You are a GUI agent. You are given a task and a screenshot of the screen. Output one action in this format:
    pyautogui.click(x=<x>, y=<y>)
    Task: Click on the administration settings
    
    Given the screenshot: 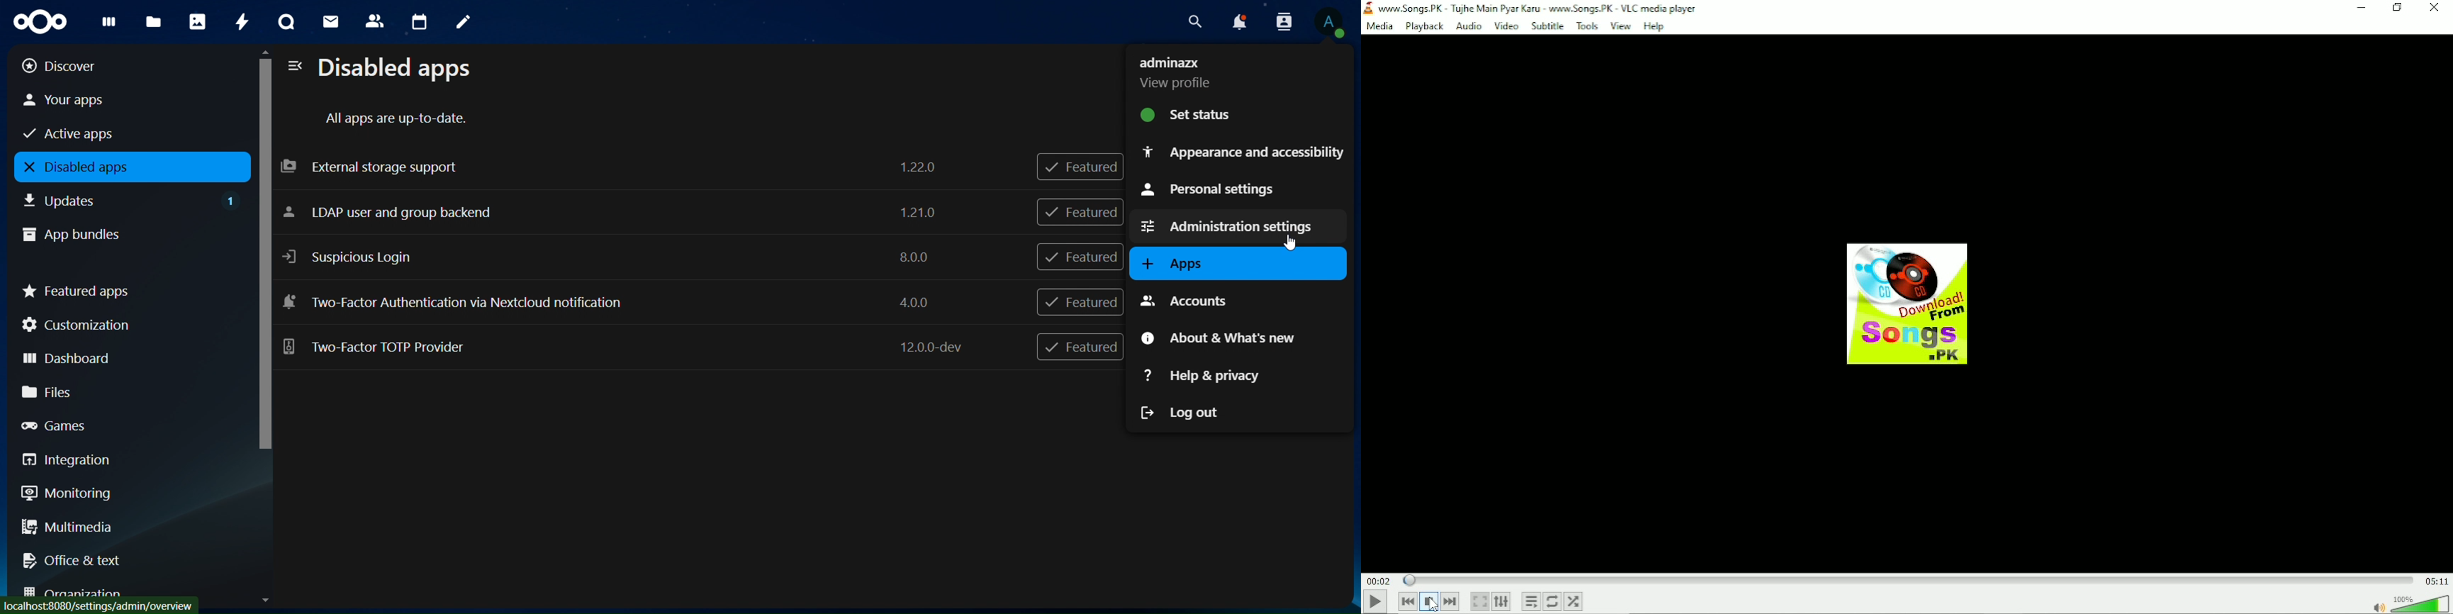 What is the action you would take?
    pyautogui.click(x=1229, y=224)
    